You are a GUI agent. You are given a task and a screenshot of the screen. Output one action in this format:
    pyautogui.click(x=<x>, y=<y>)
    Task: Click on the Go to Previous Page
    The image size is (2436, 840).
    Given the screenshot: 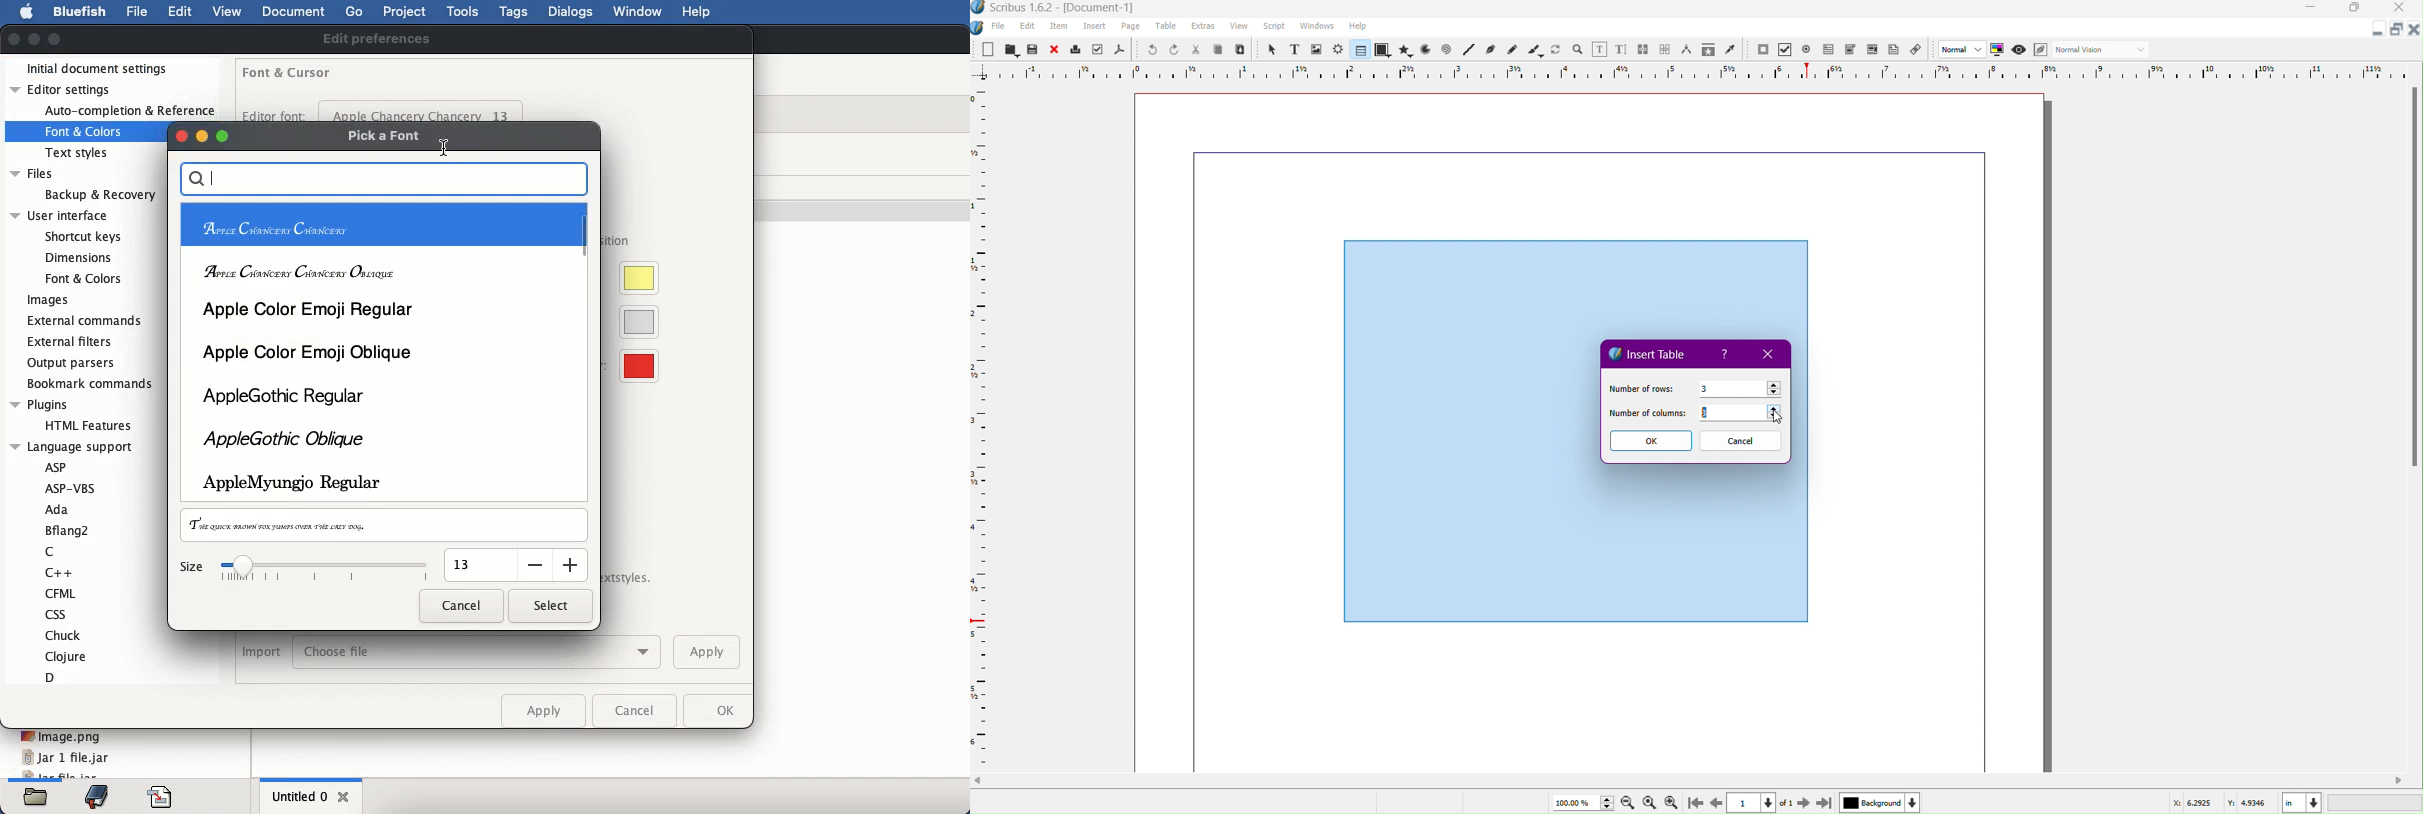 What is the action you would take?
    pyautogui.click(x=1716, y=800)
    